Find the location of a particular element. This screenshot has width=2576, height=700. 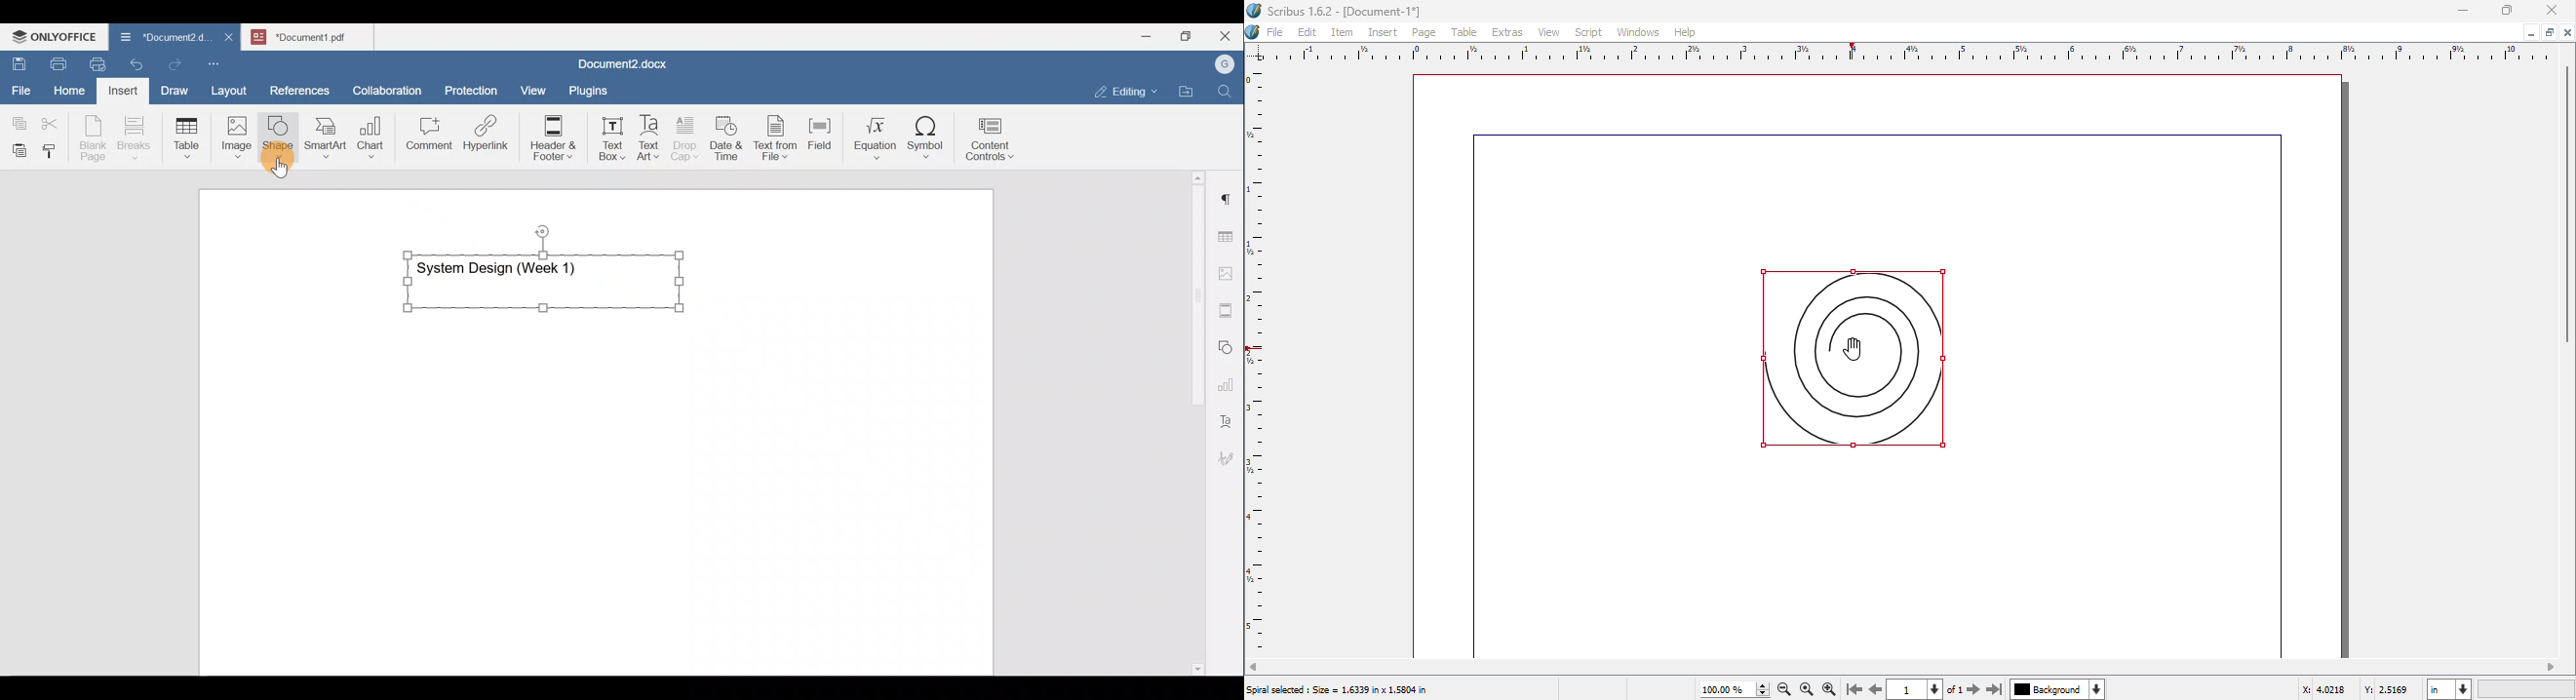

Text box is located at coordinates (603, 139).